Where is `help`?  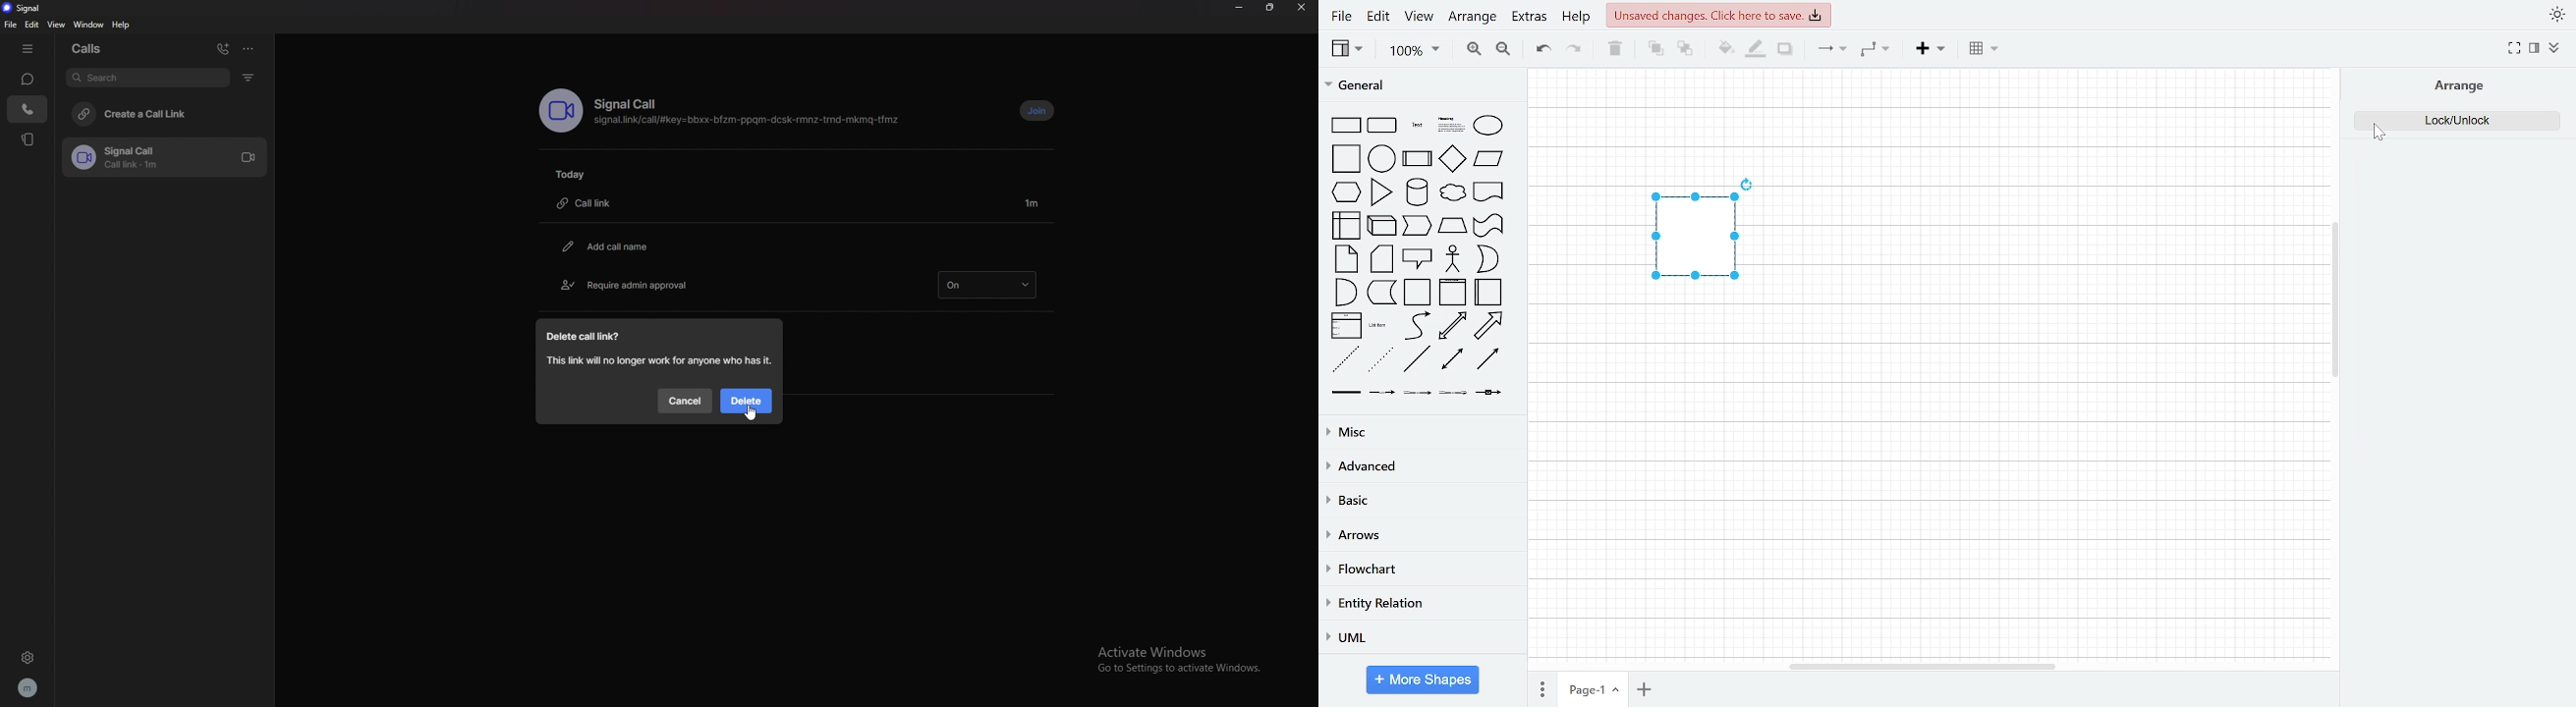 help is located at coordinates (1576, 19).